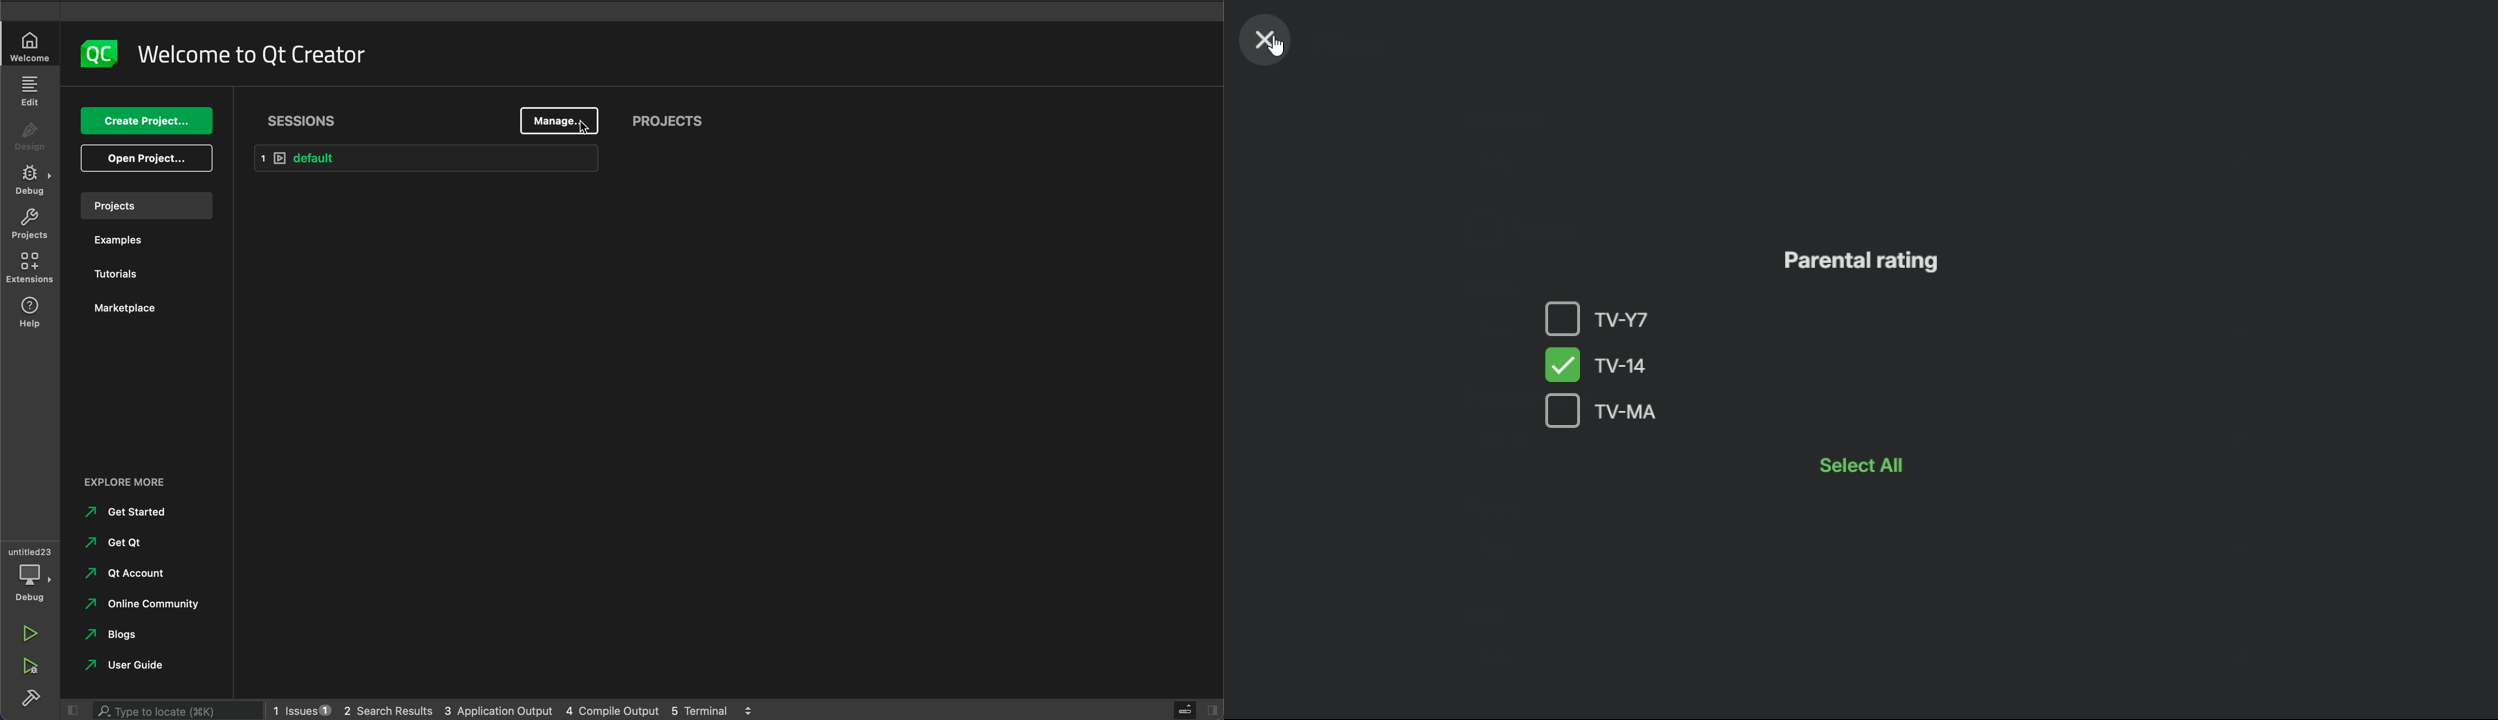 Image resolution: width=2520 pixels, height=728 pixels. What do you see at coordinates (28, 630) in the screenshot?
I see `run` at bounding box center [28, 630].